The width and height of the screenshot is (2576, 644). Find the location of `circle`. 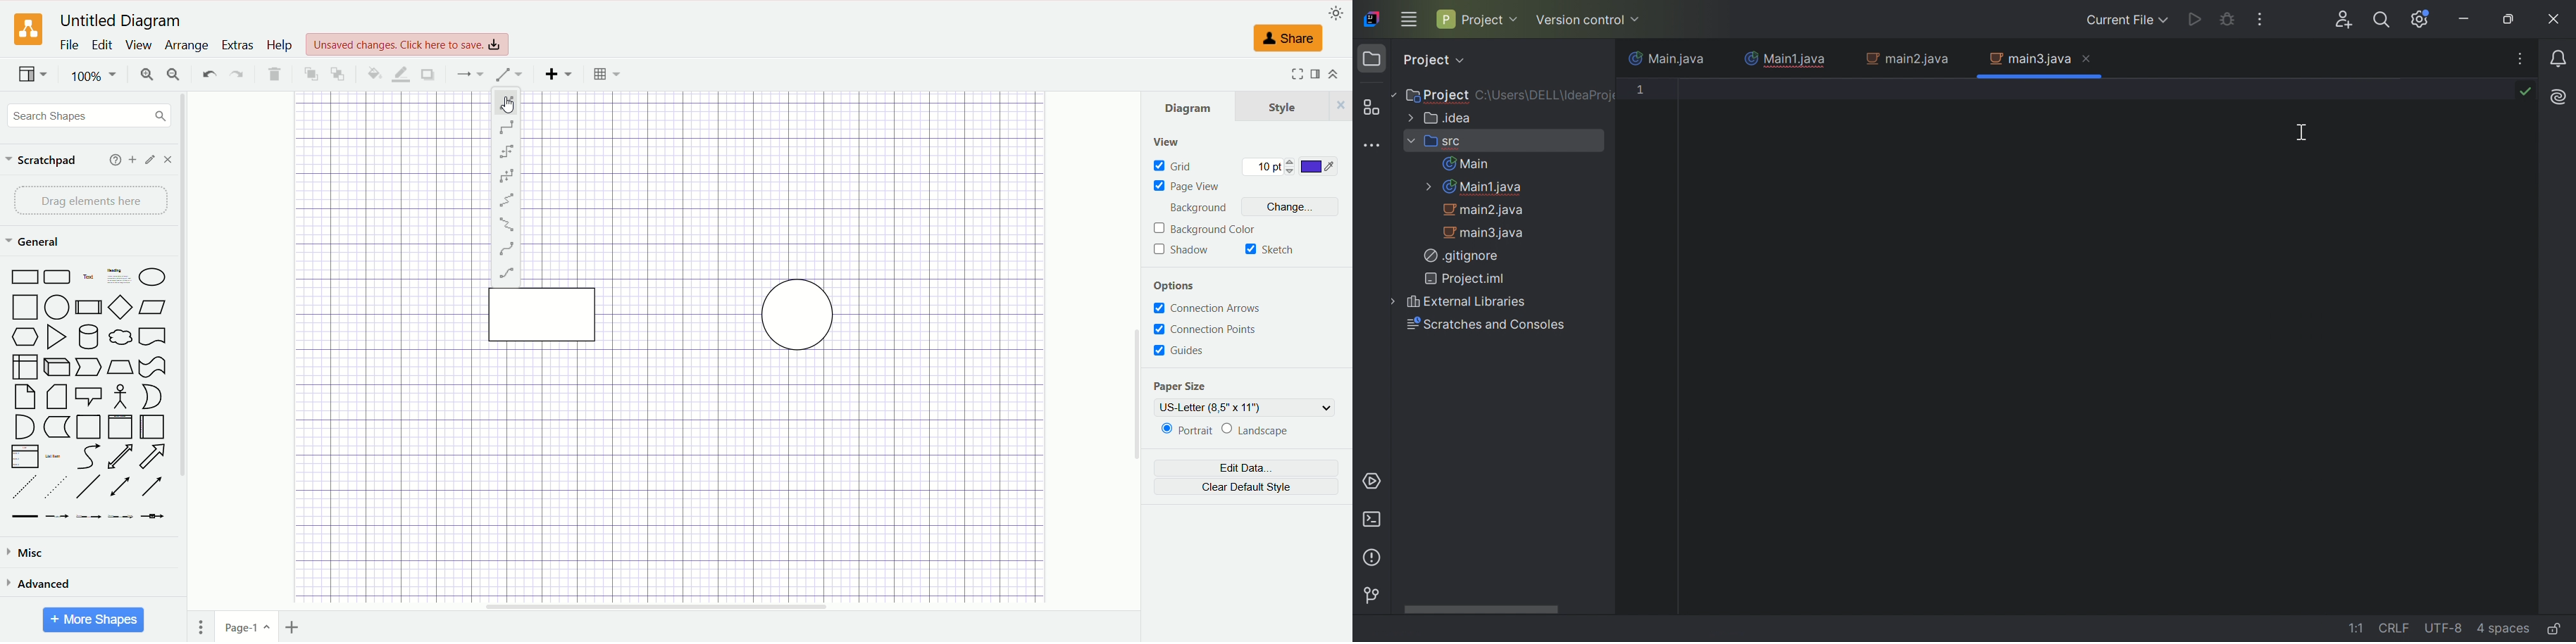

circle is located at coordinates (799, 314).